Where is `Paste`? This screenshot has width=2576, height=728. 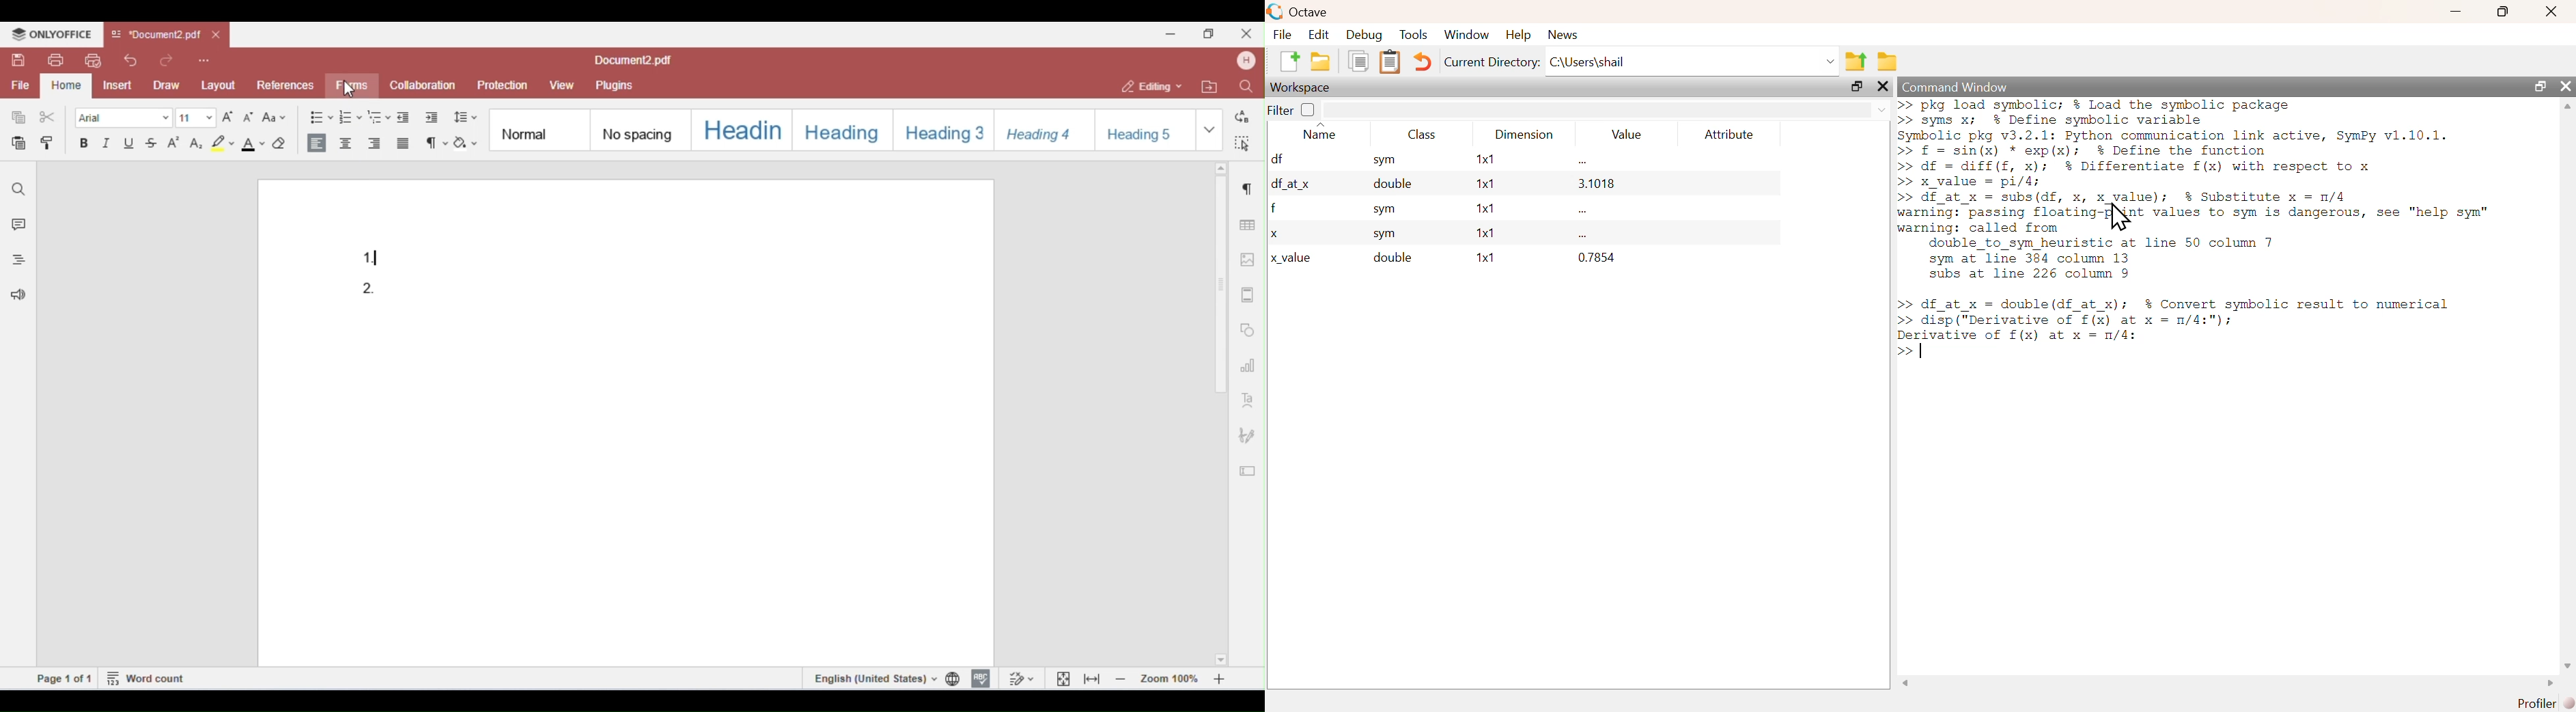 Paste is located at coordinates (1390, 62).